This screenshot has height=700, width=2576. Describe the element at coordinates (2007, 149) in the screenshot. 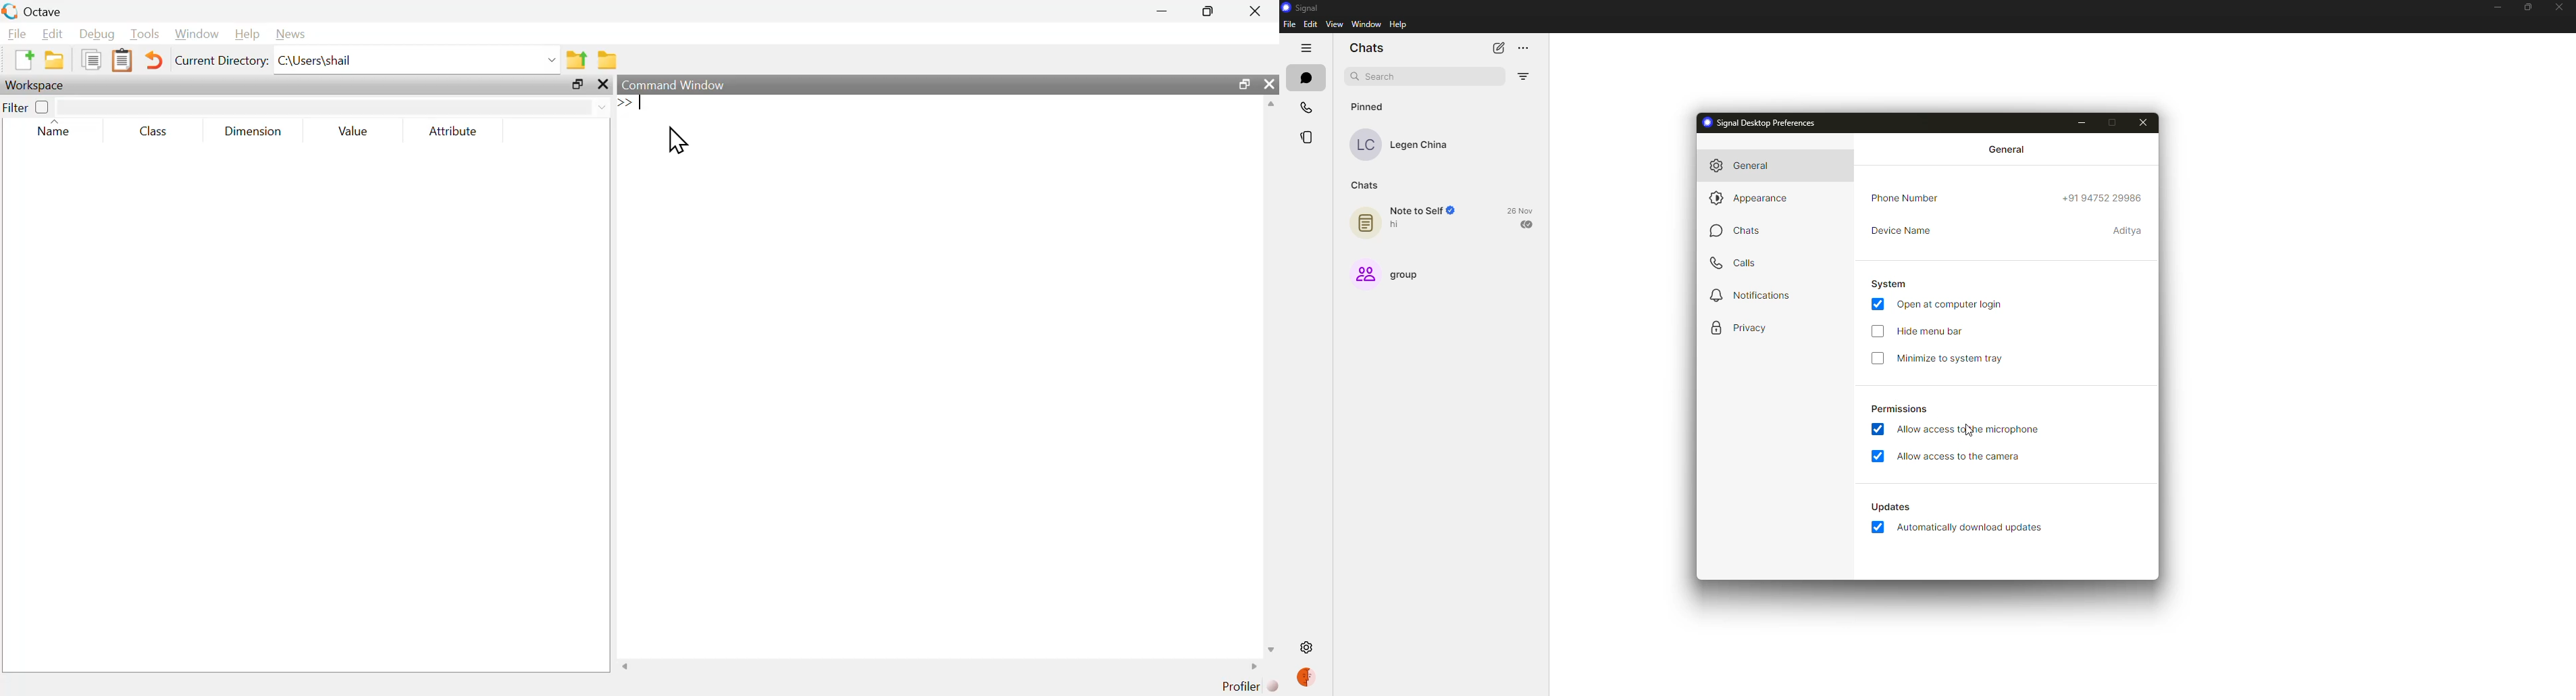

I see `general` at that location.